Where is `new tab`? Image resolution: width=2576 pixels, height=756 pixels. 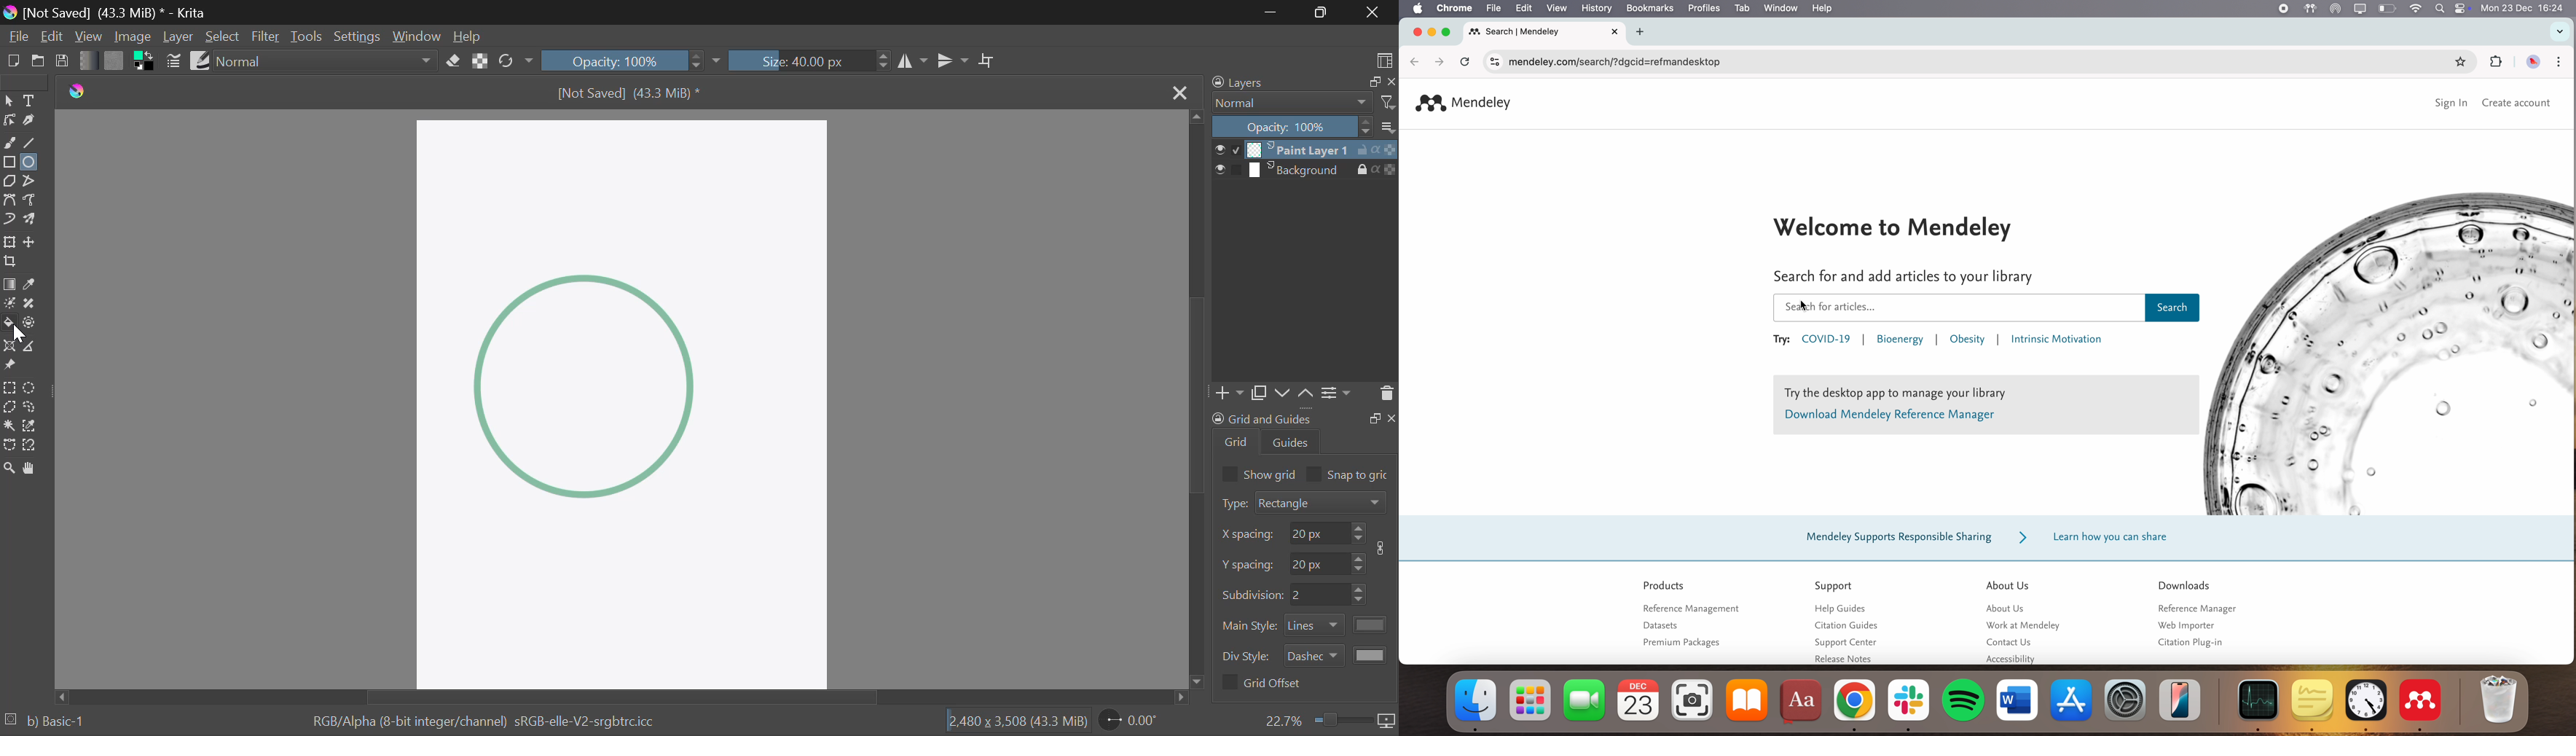
new tab is located at coordinates (1645, 30).